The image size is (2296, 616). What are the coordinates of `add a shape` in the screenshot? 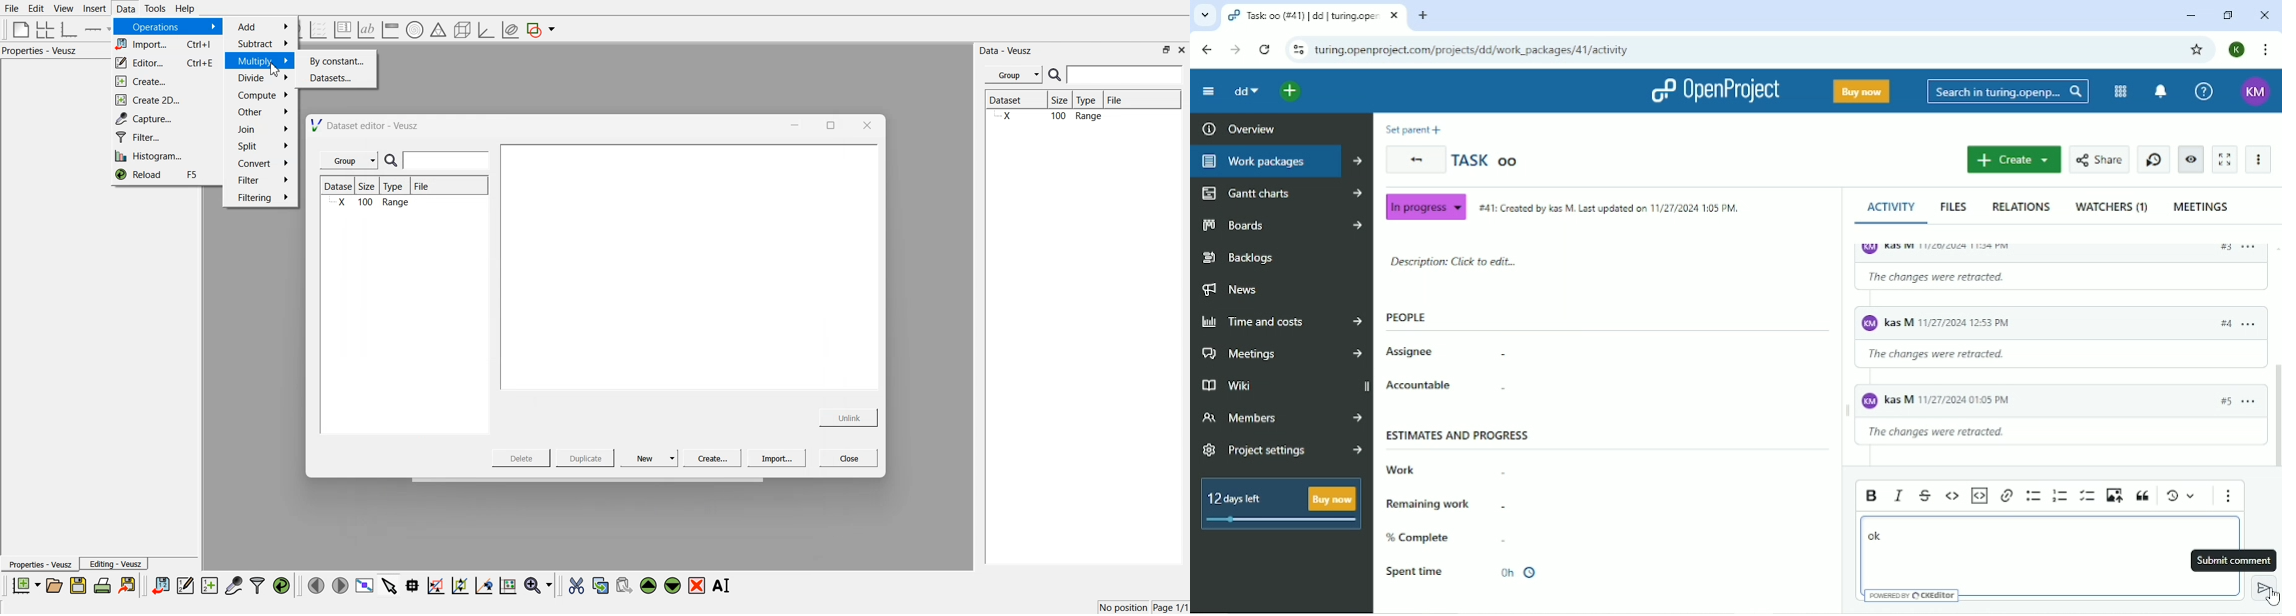 It's located at (542, 30).